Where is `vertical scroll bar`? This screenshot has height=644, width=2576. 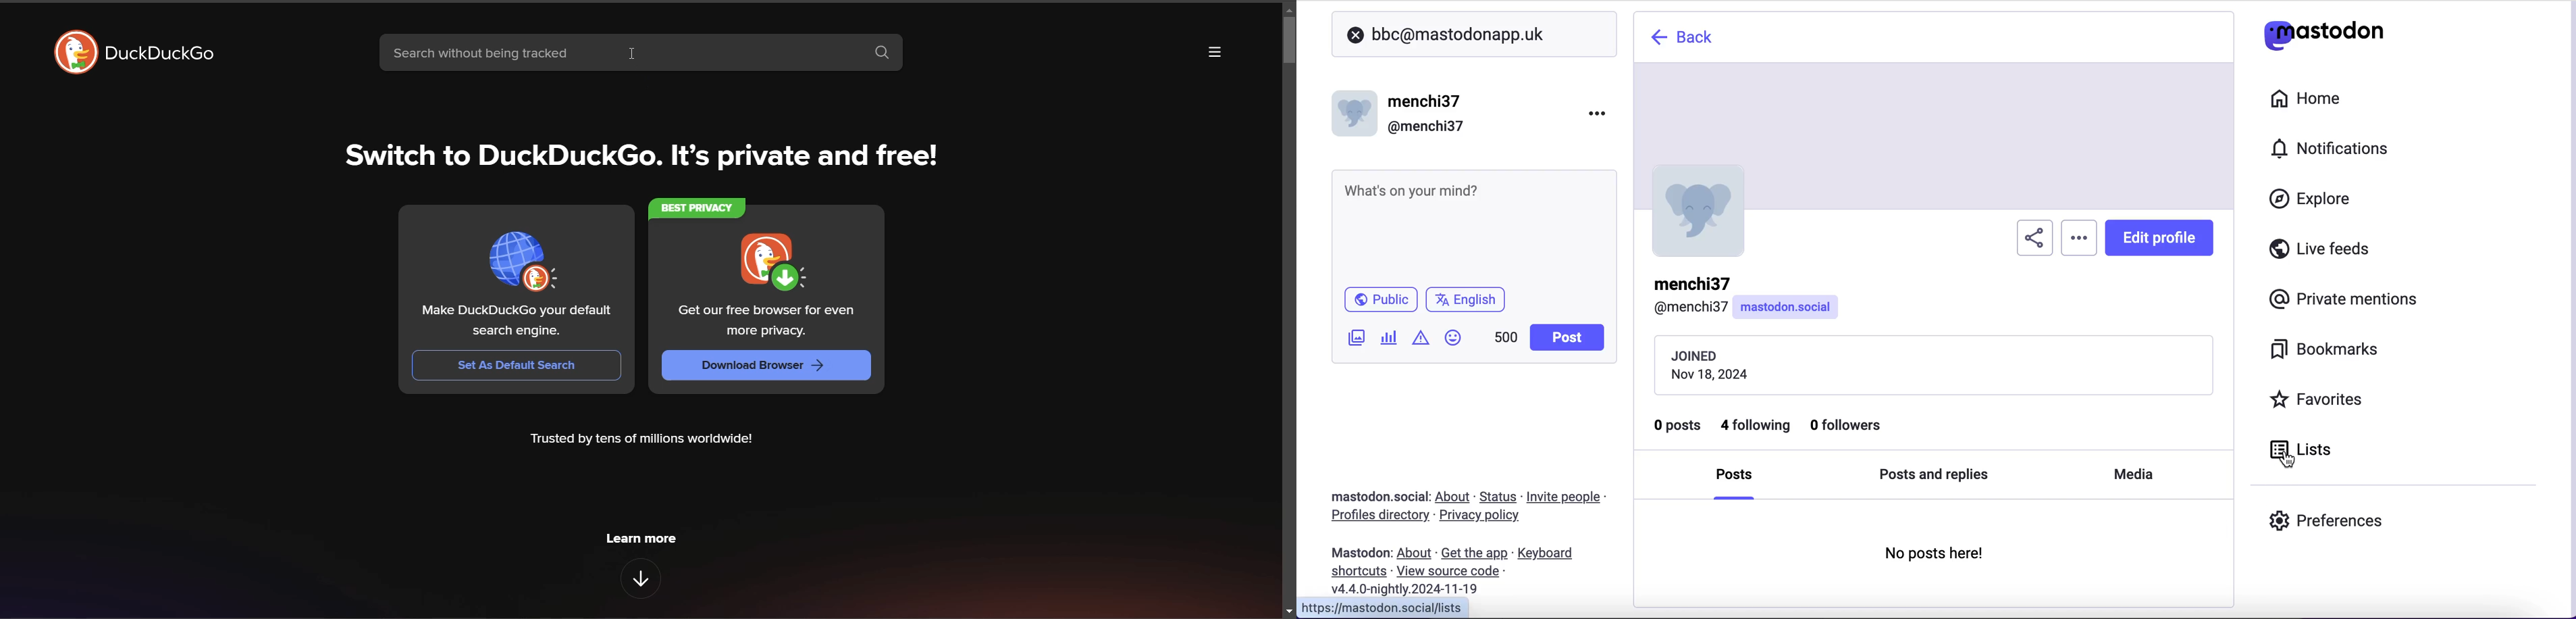
vertical scroll bar is located at coordinates (1277, 47).